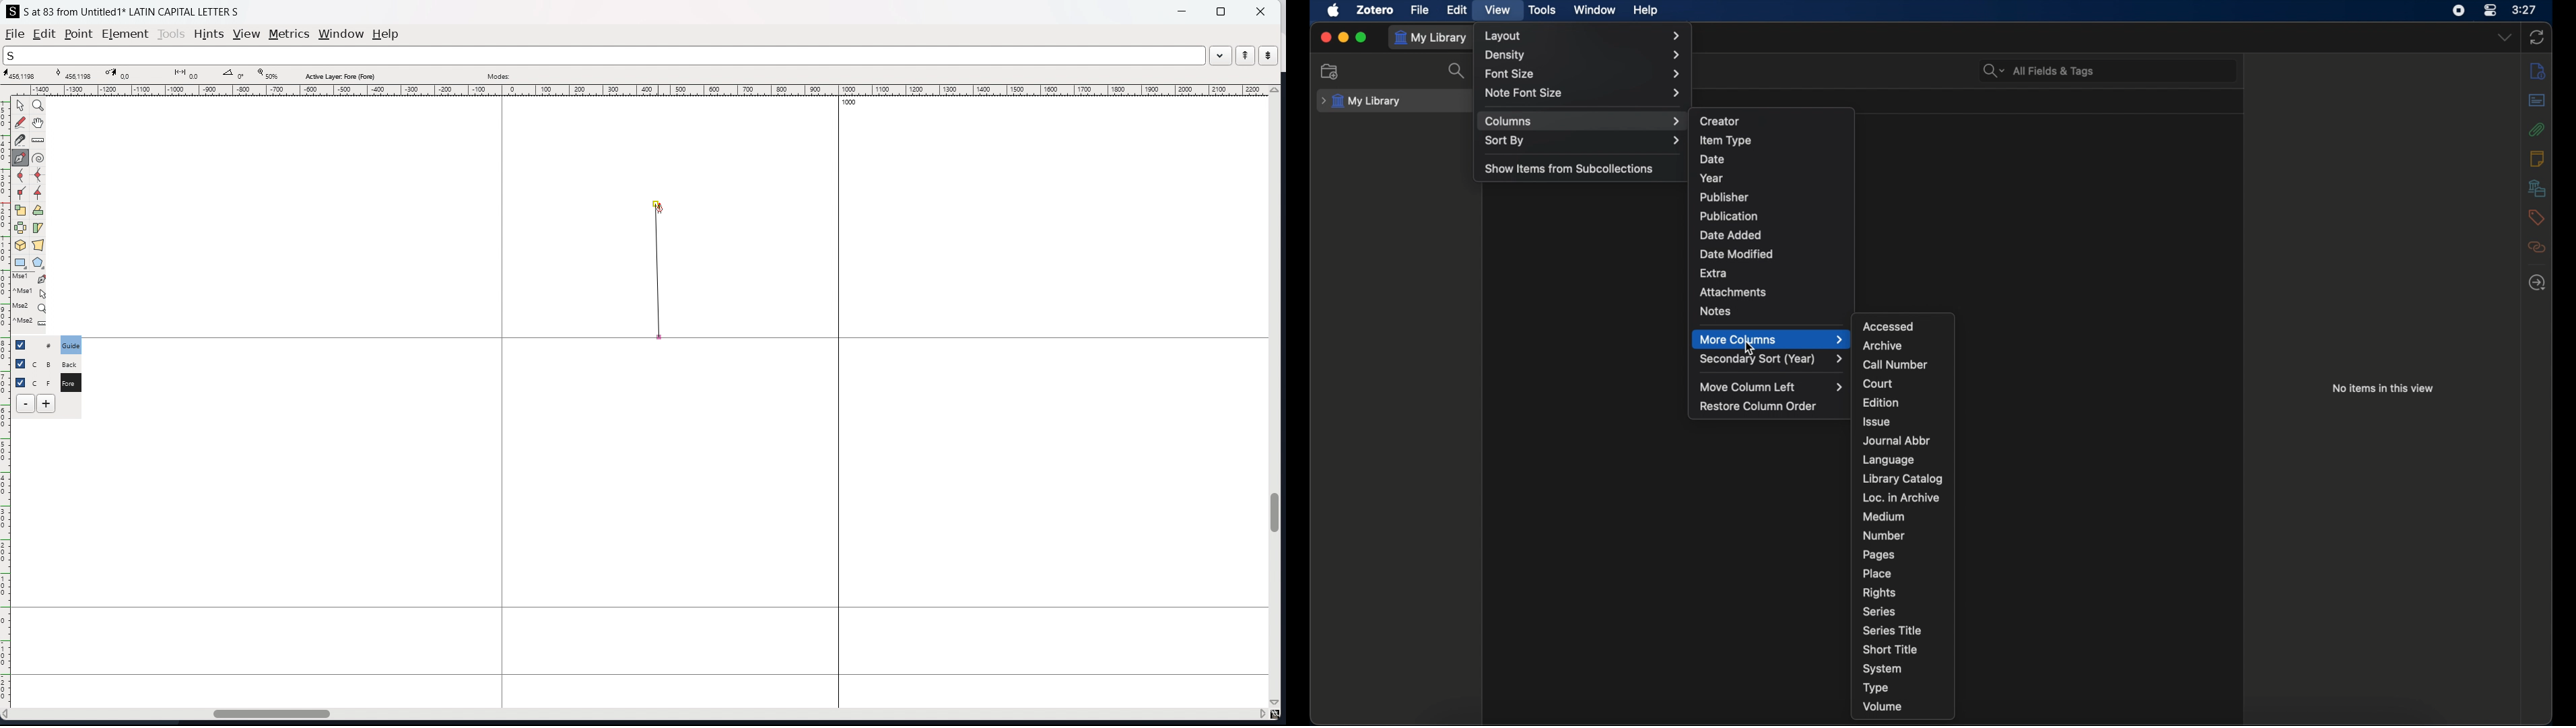  I want to click on active layer, so click(339, 76).